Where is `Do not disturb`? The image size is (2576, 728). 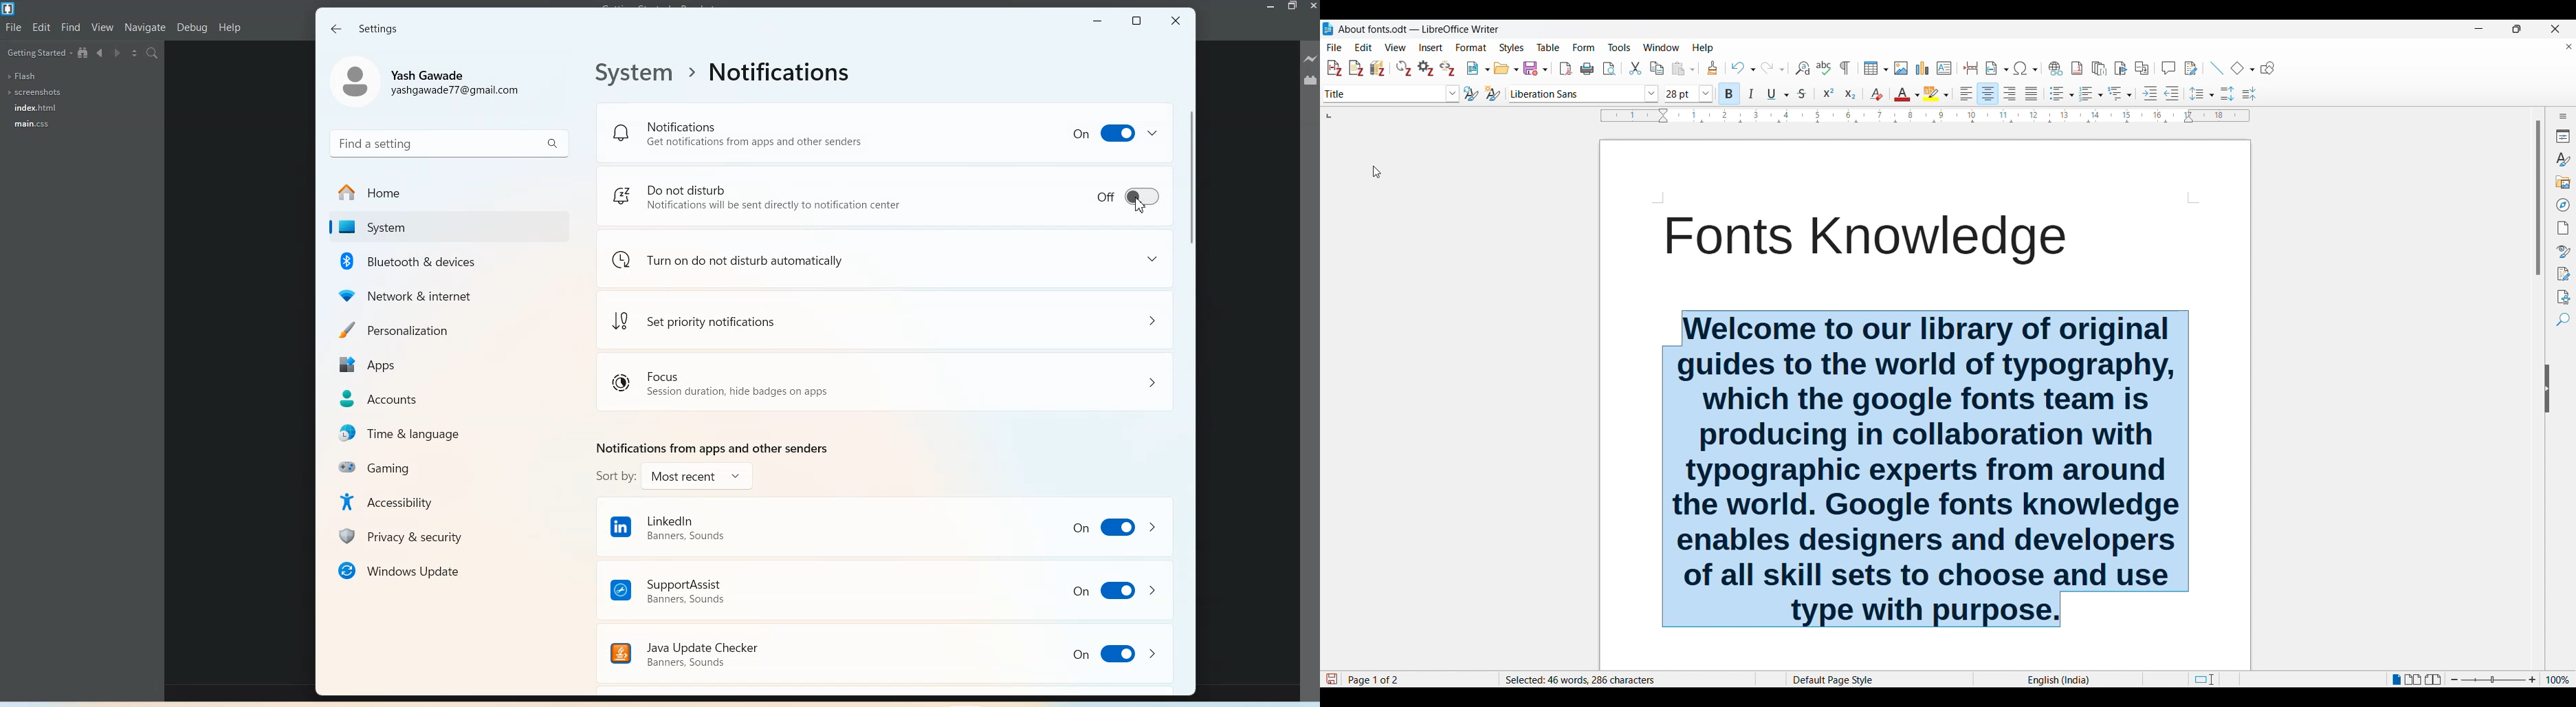
Do not disturb is located at coordinates (885, 196).